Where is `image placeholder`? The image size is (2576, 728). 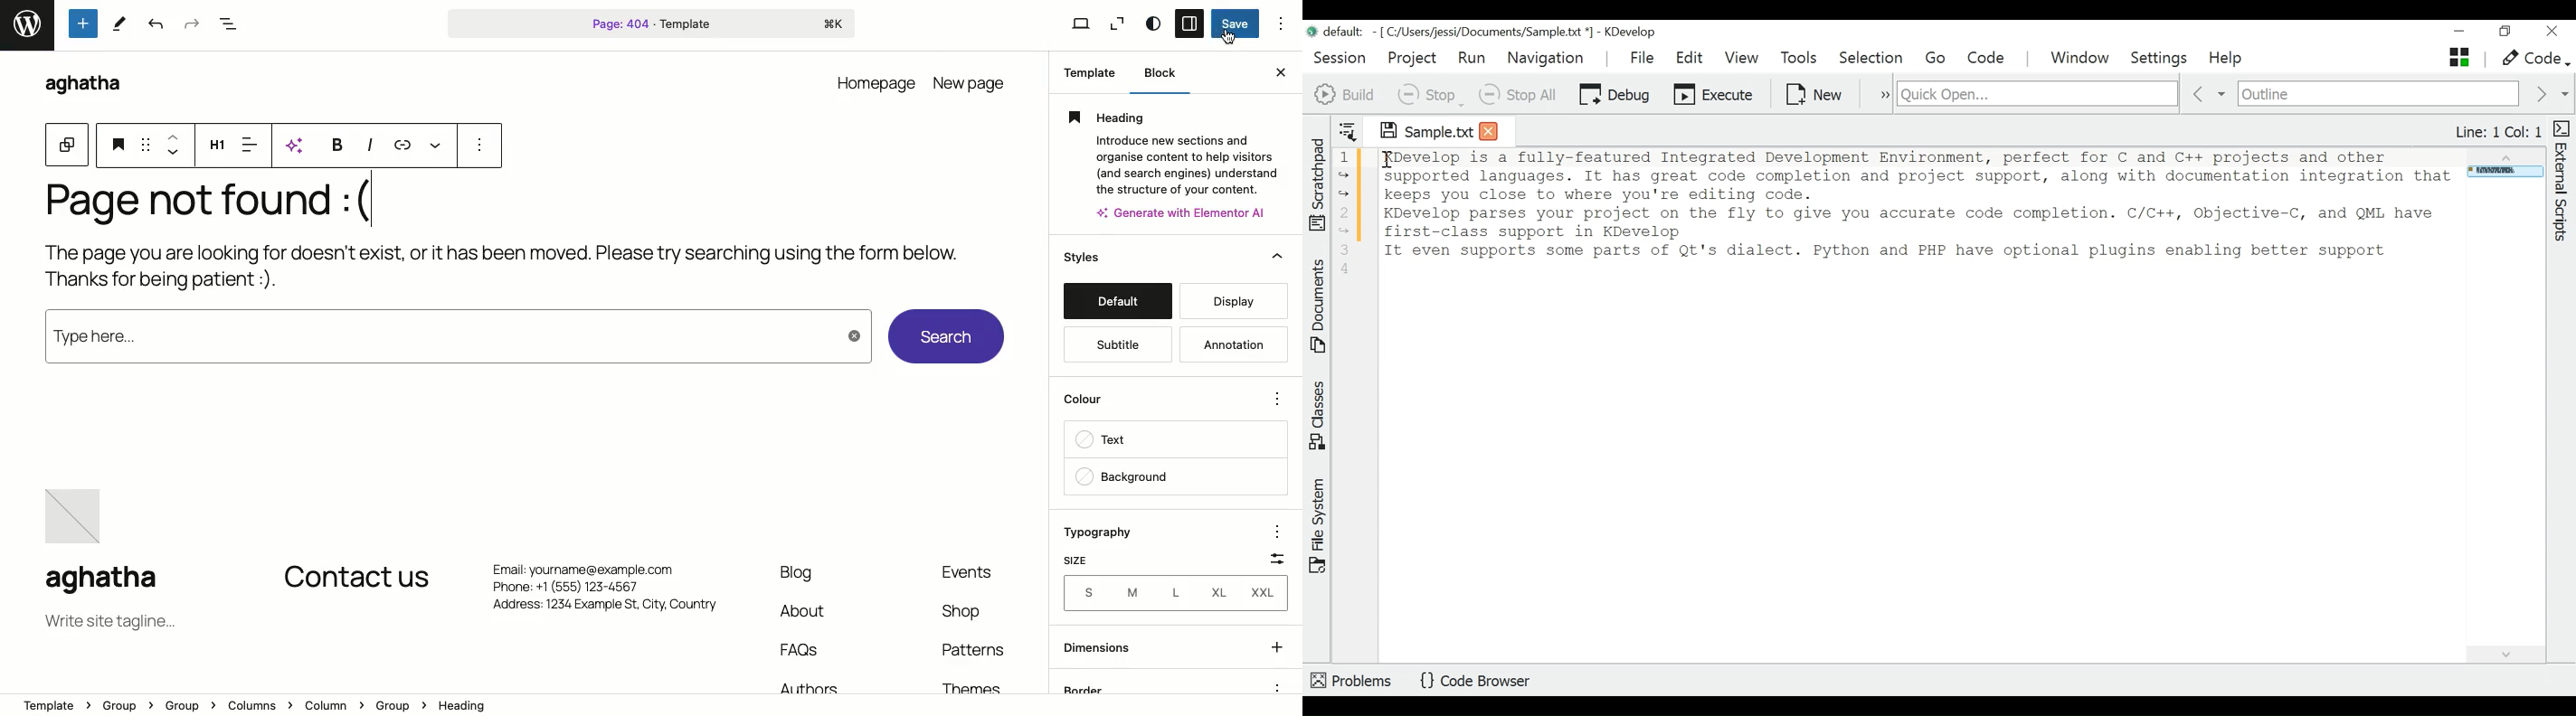
image placeholder is located at coordinates (78, 518).